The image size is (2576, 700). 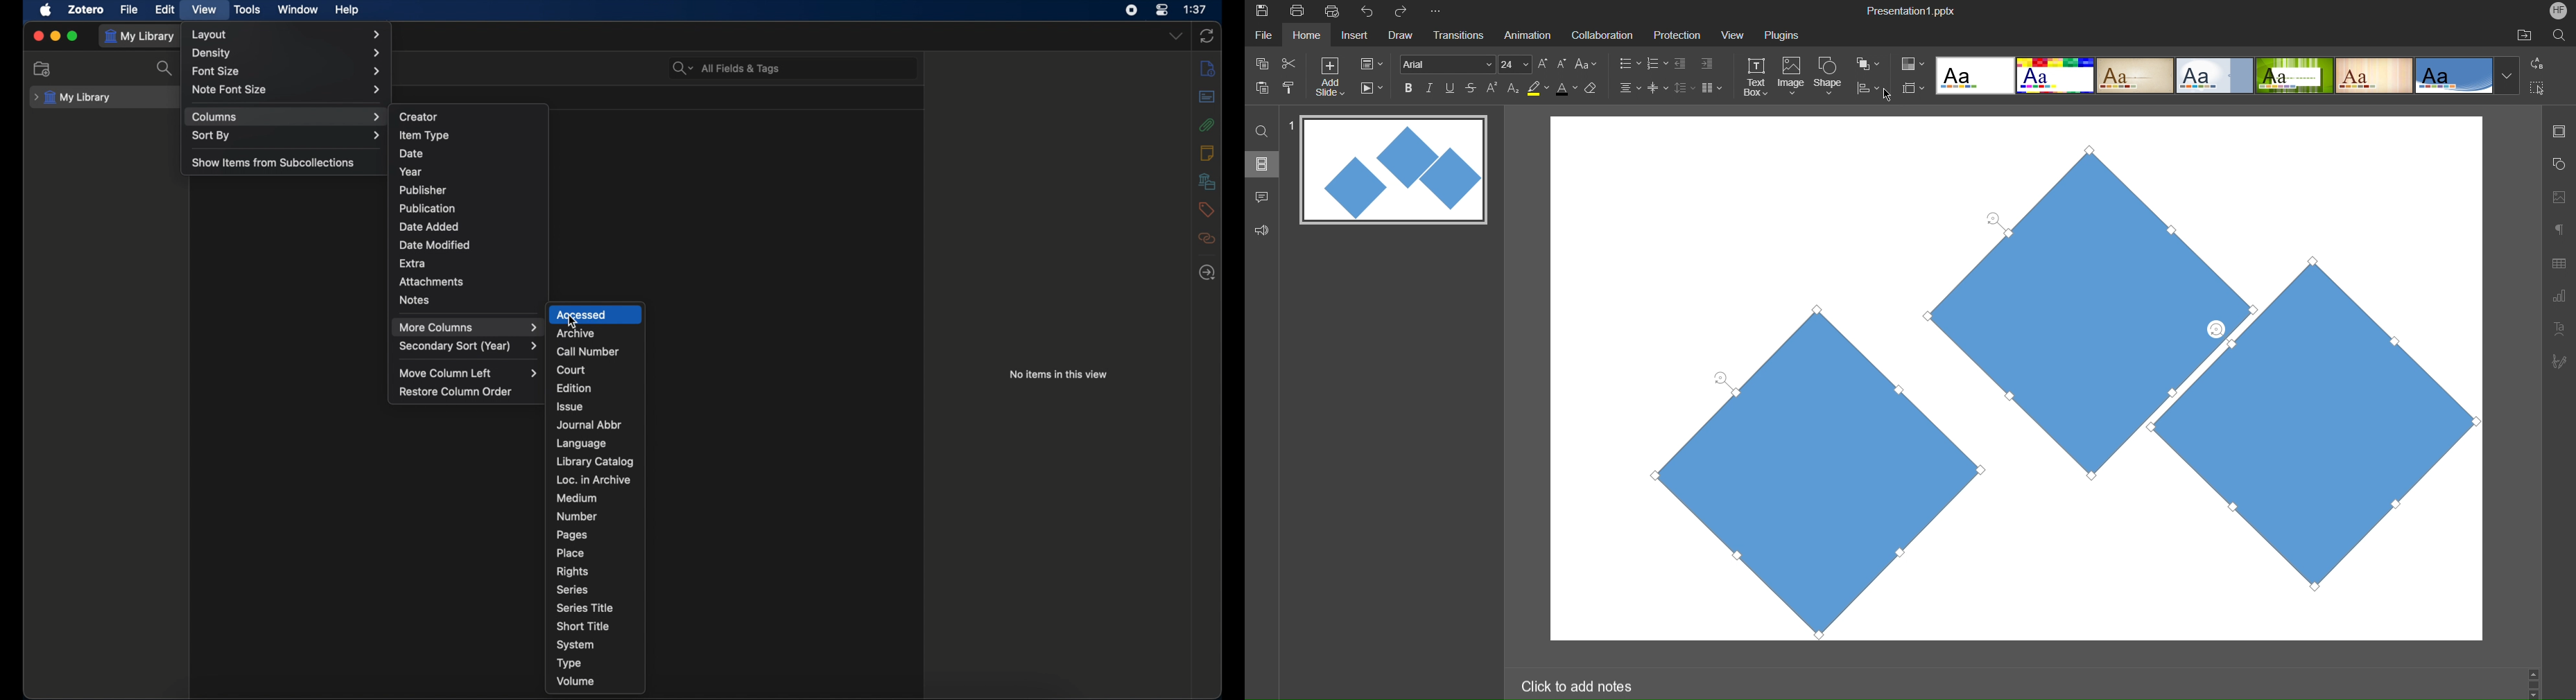 What do you see at coordinates (594, 480) in the screenshot?
I see `loc. in archive` at bounding box center [594, 480].